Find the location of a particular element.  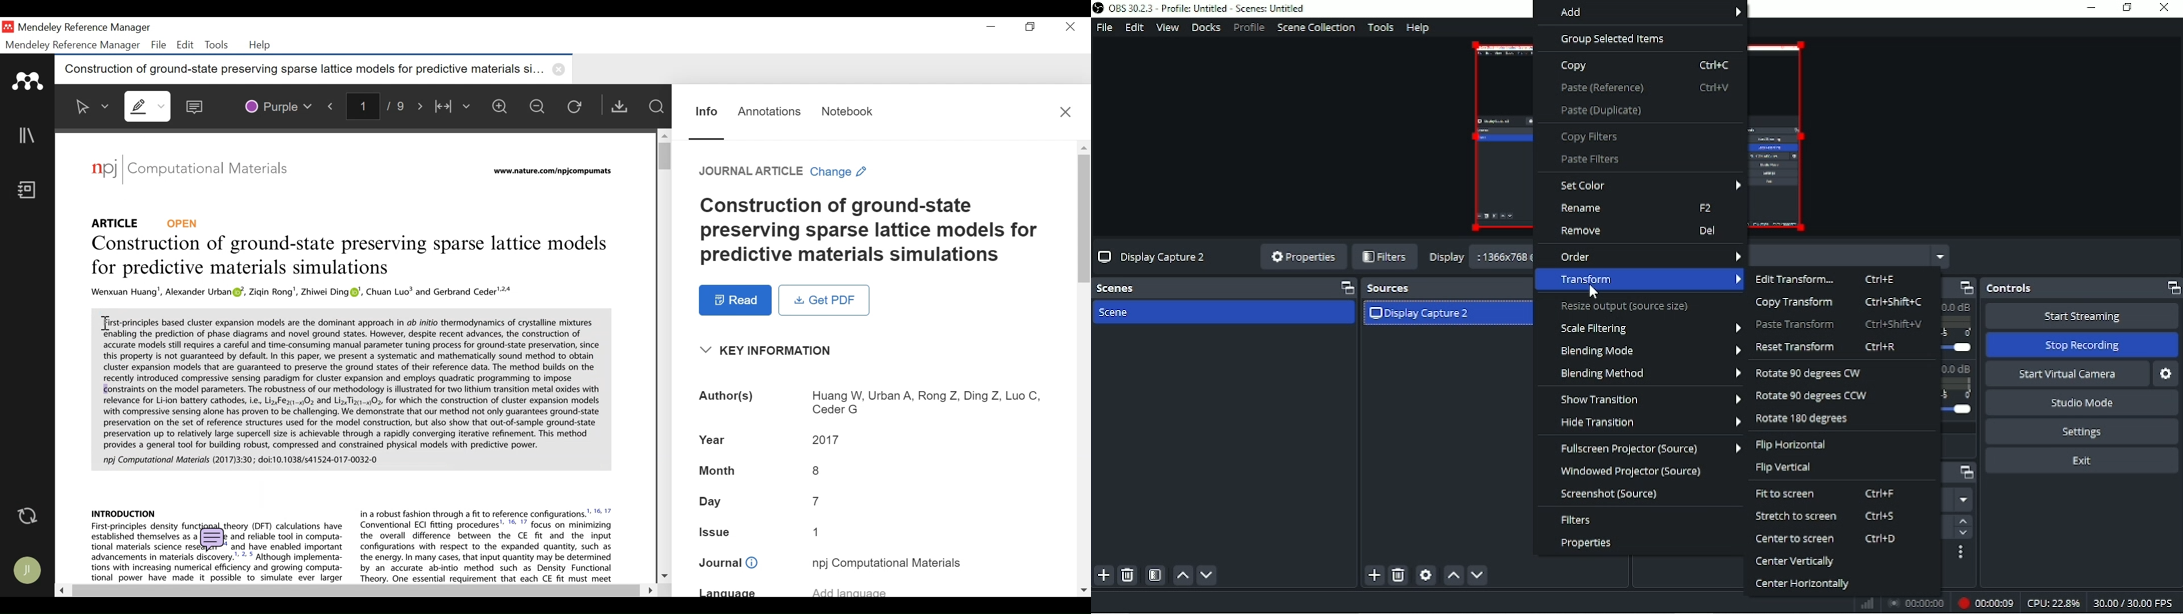

PDF Context is located at coordinates (304, 293).